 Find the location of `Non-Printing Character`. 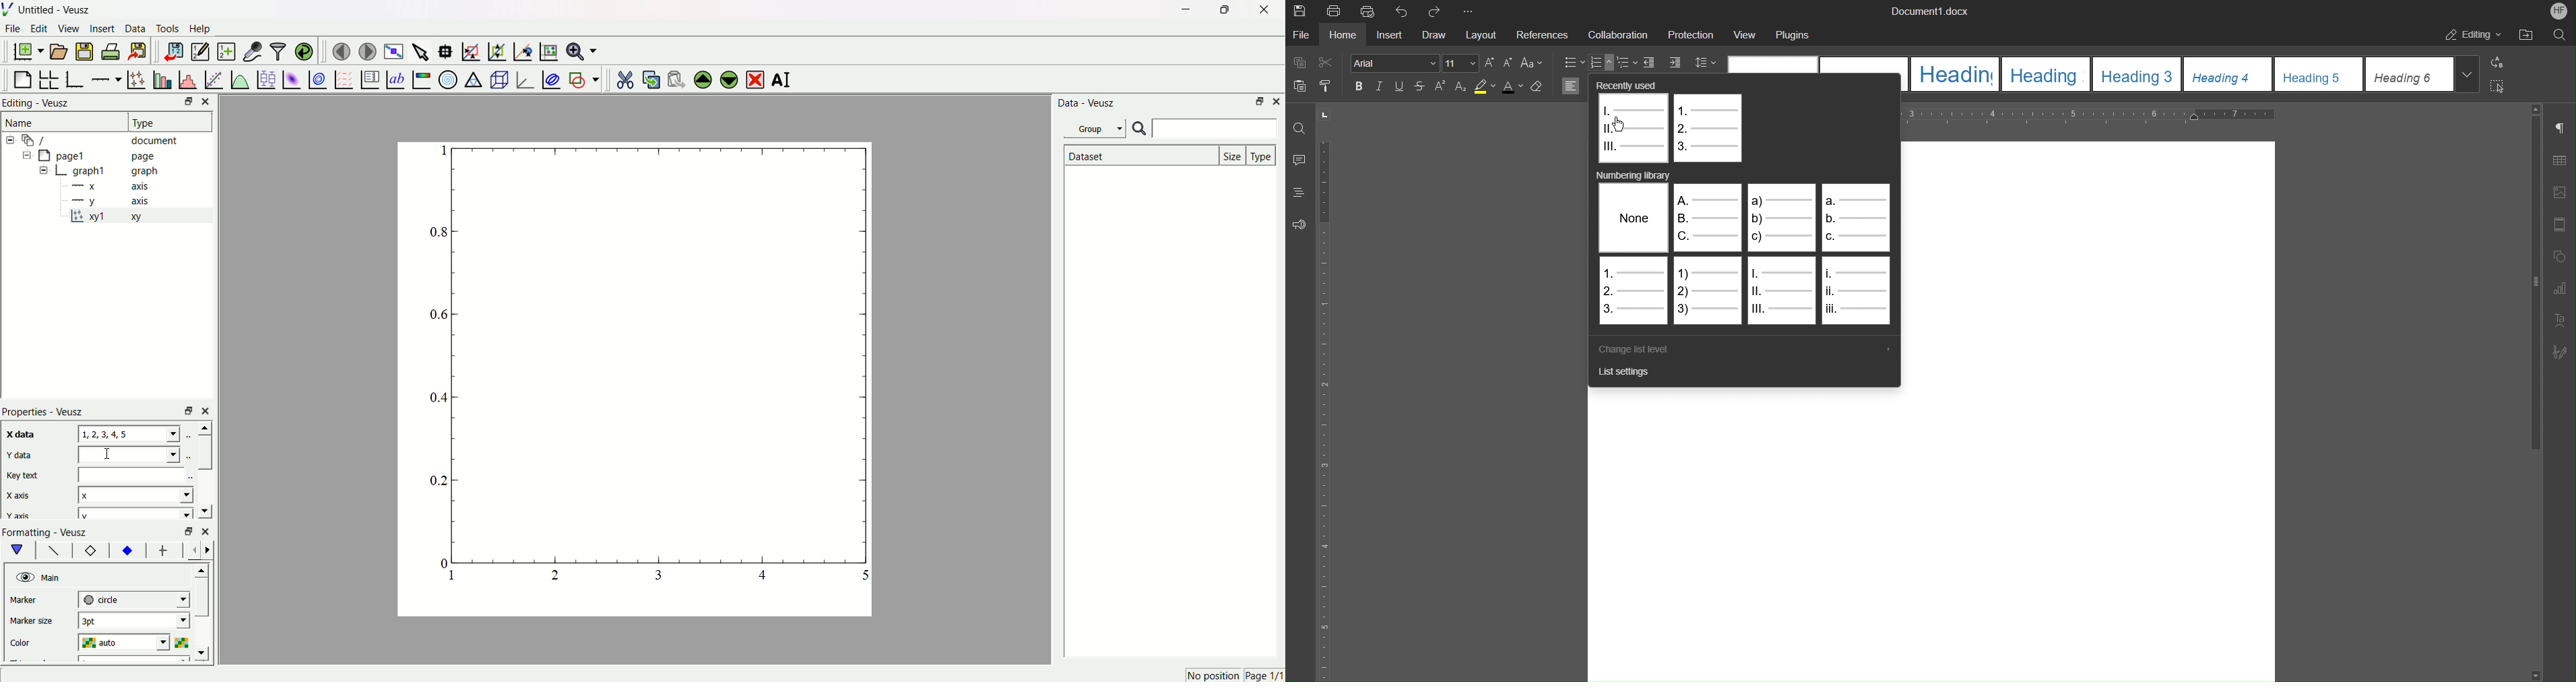

Non-Printing Character is located at coordinates (2559, 128).